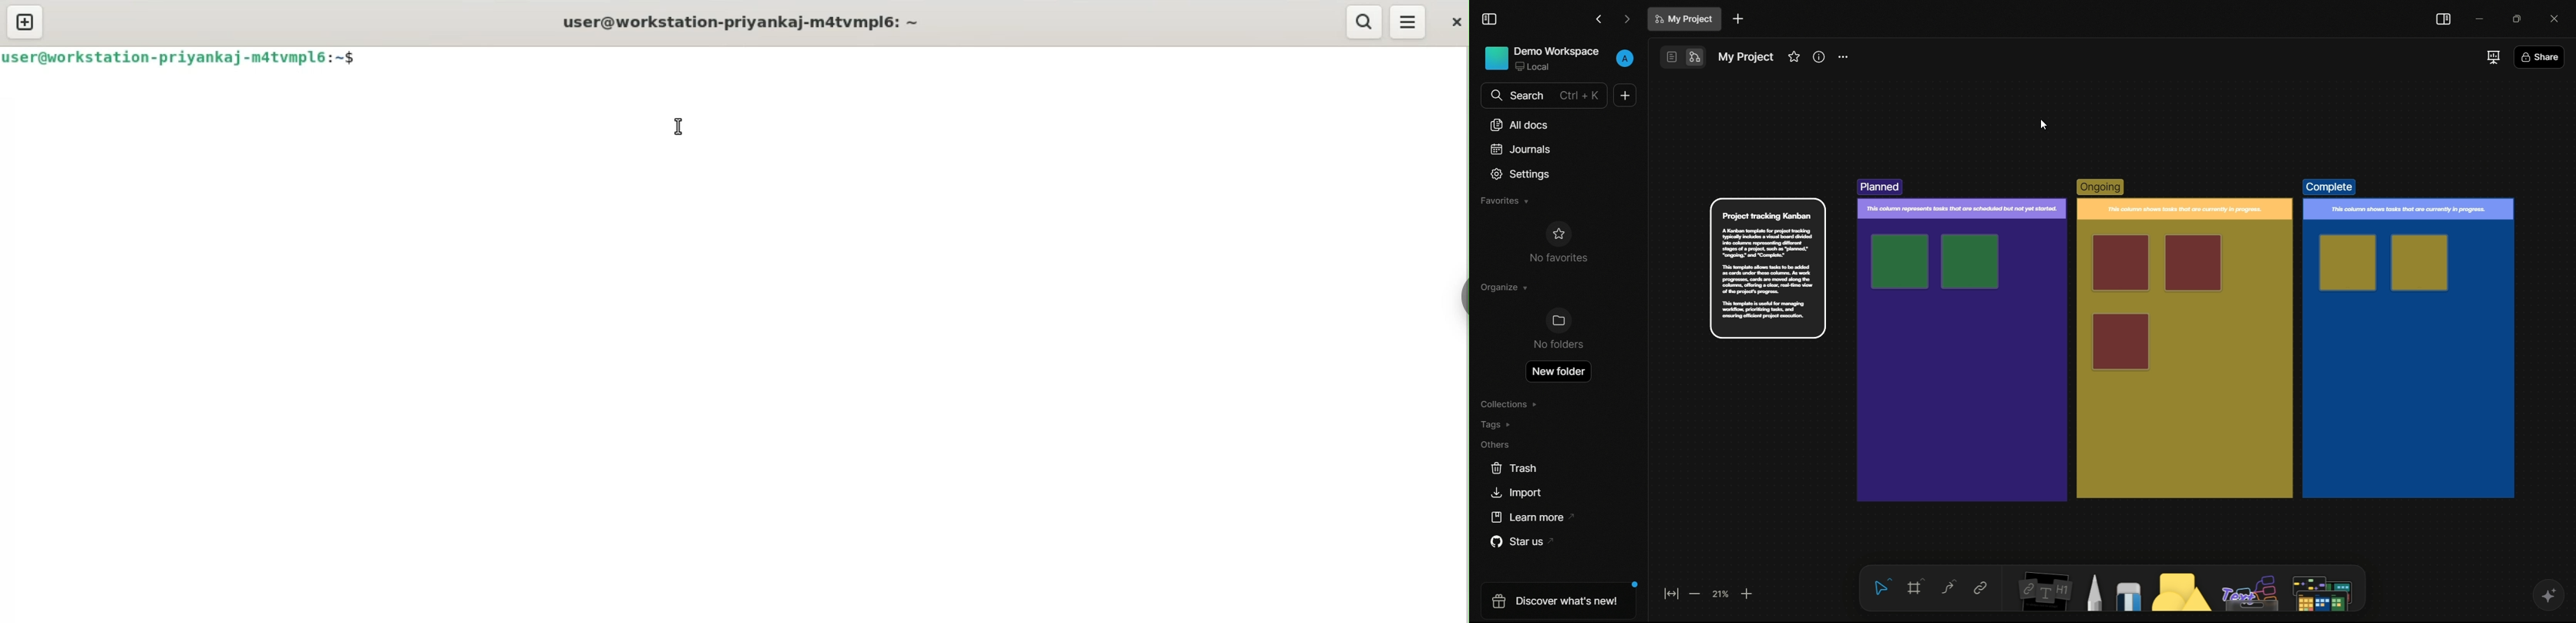 The image size is (2576, 644). I want to click on ai assistant, so click(2548, 595).